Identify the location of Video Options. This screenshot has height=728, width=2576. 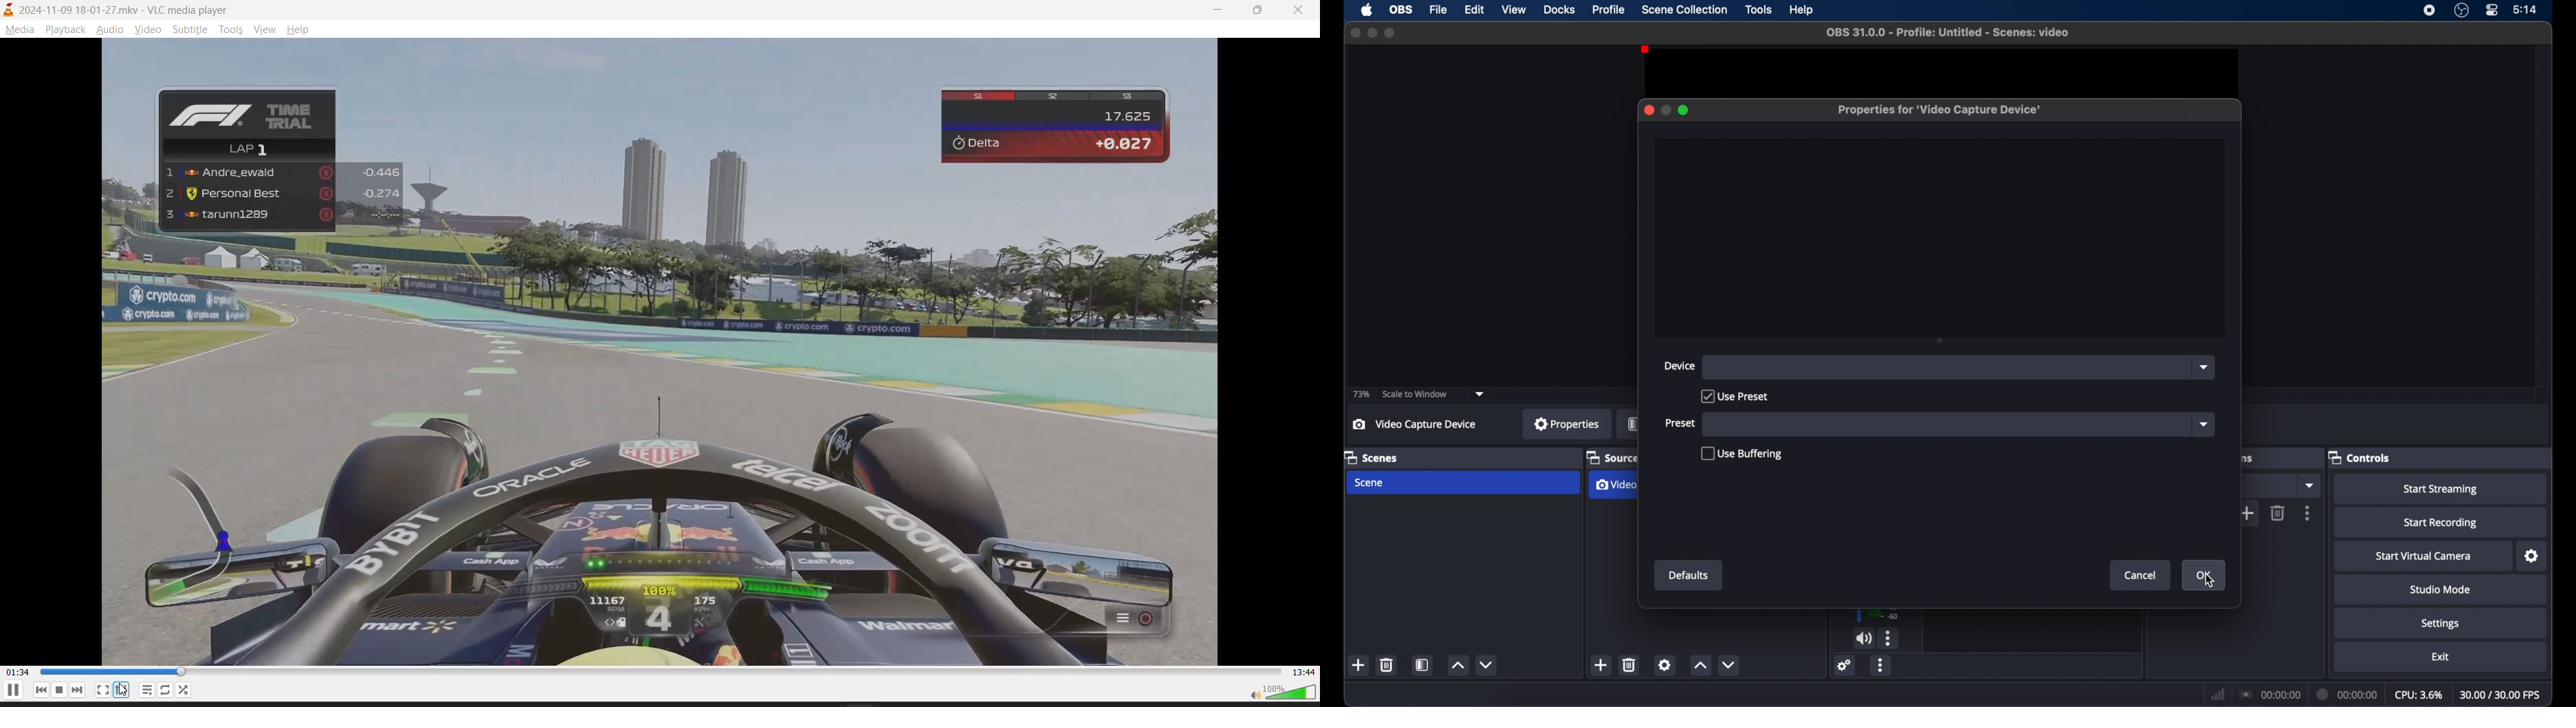
(1615, 485).